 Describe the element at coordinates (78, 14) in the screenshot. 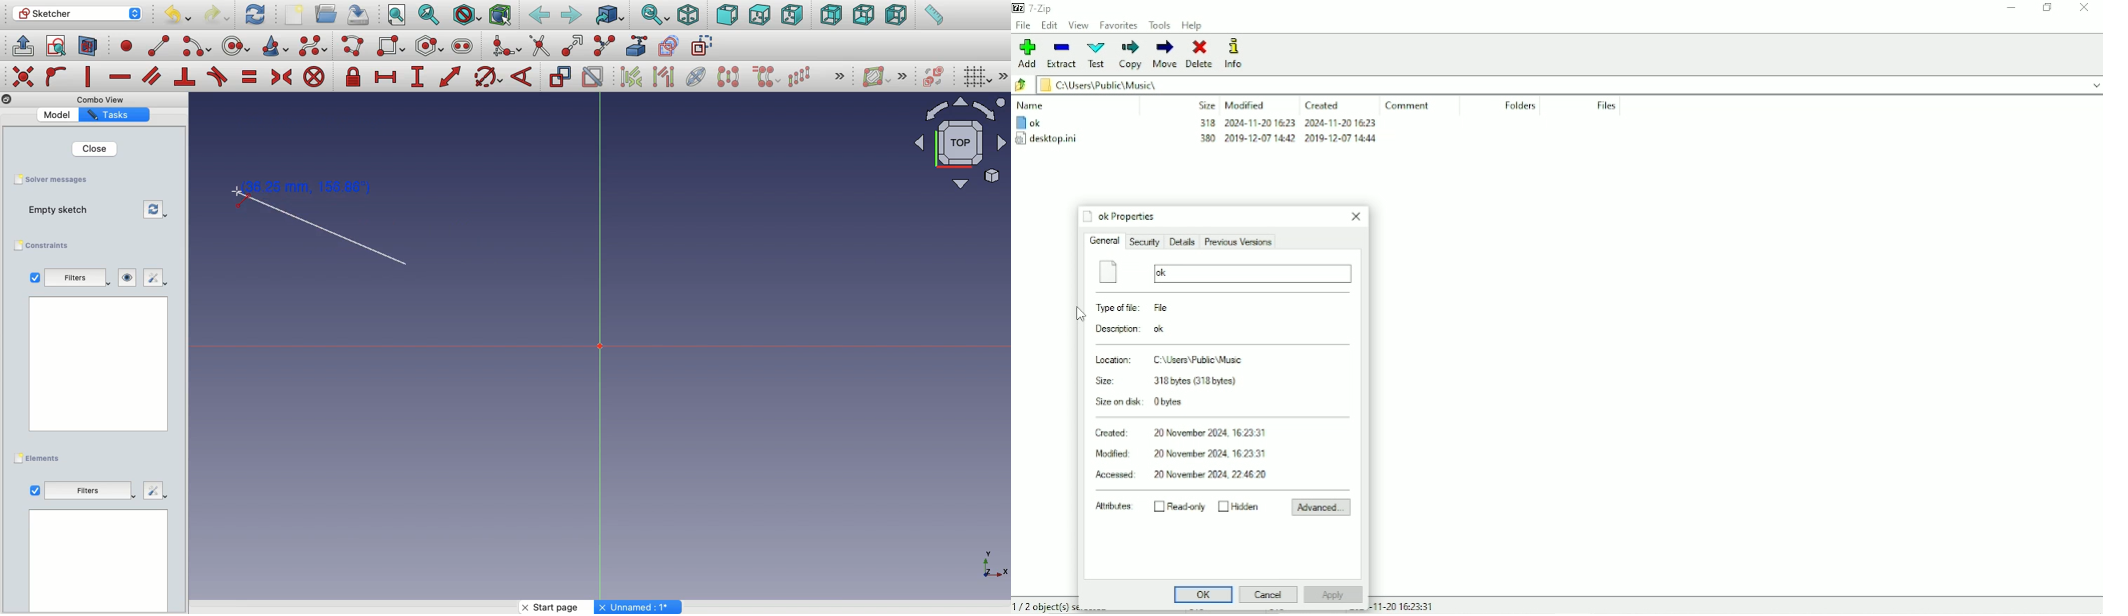

I see `Sketcher` at that location.